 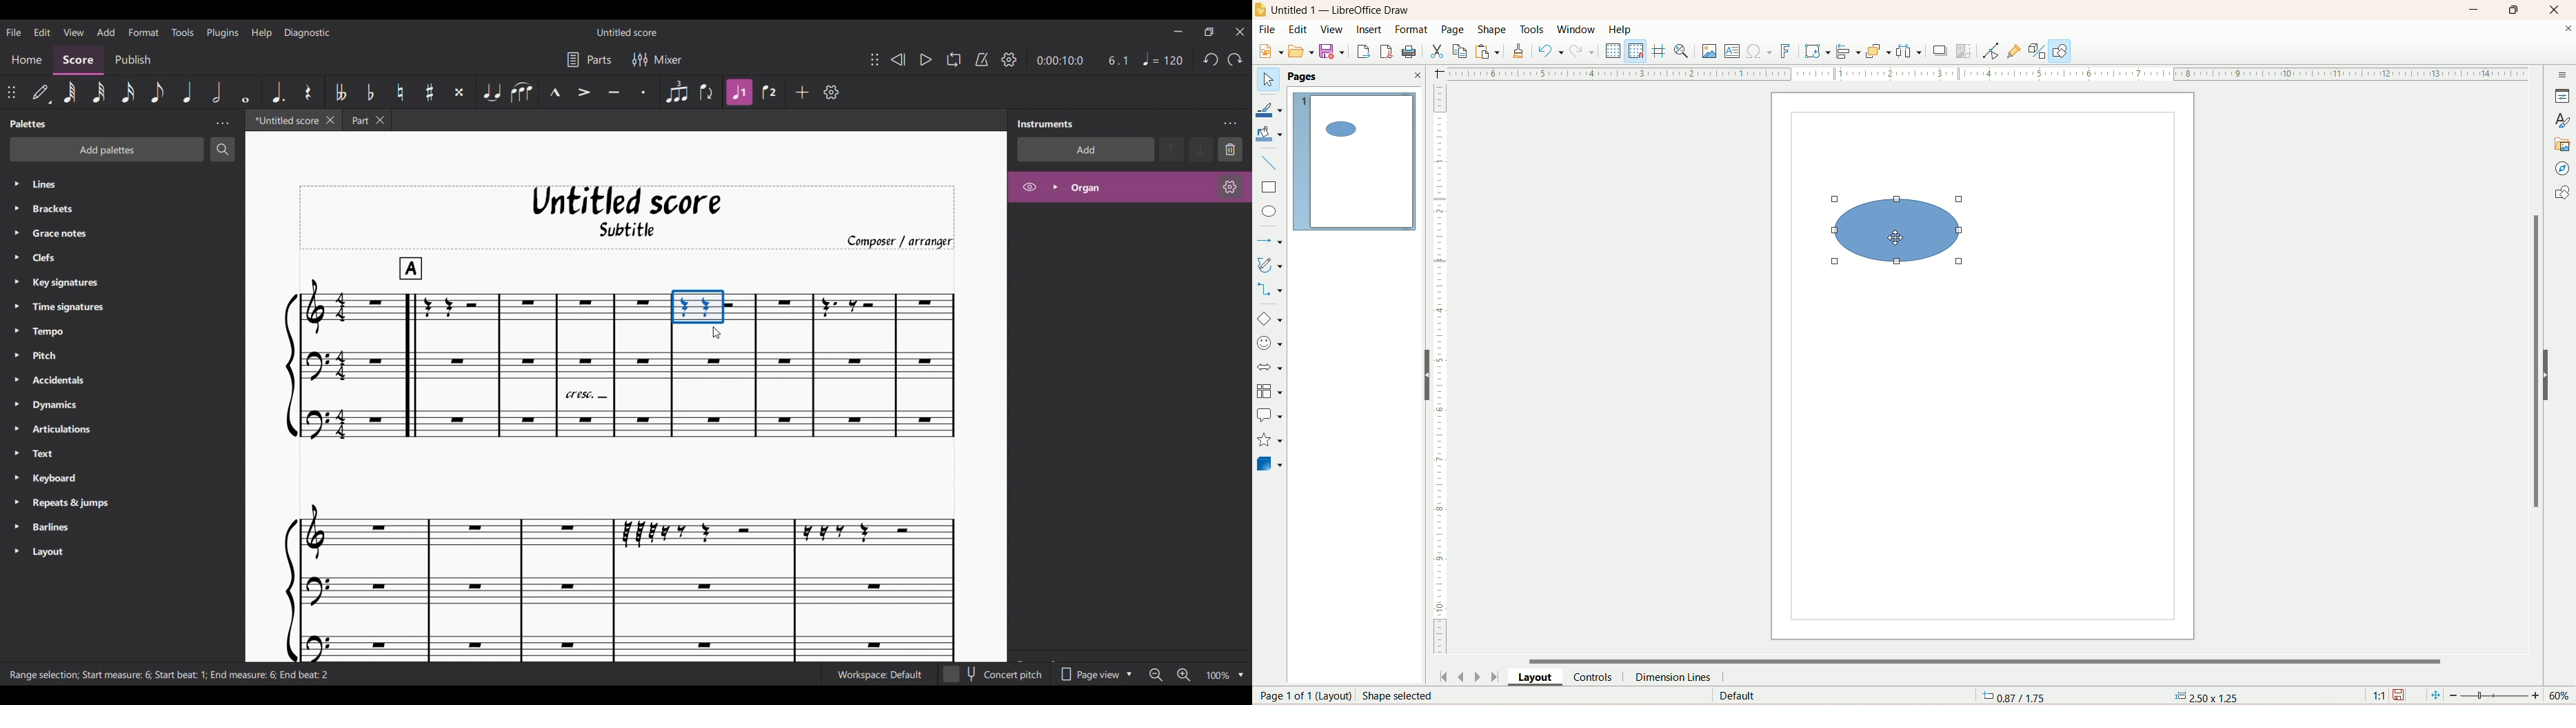 What do you see at coordinates (770, 92) in the screenshot?
I see `Voice 2` at bounding box center [770, 92].